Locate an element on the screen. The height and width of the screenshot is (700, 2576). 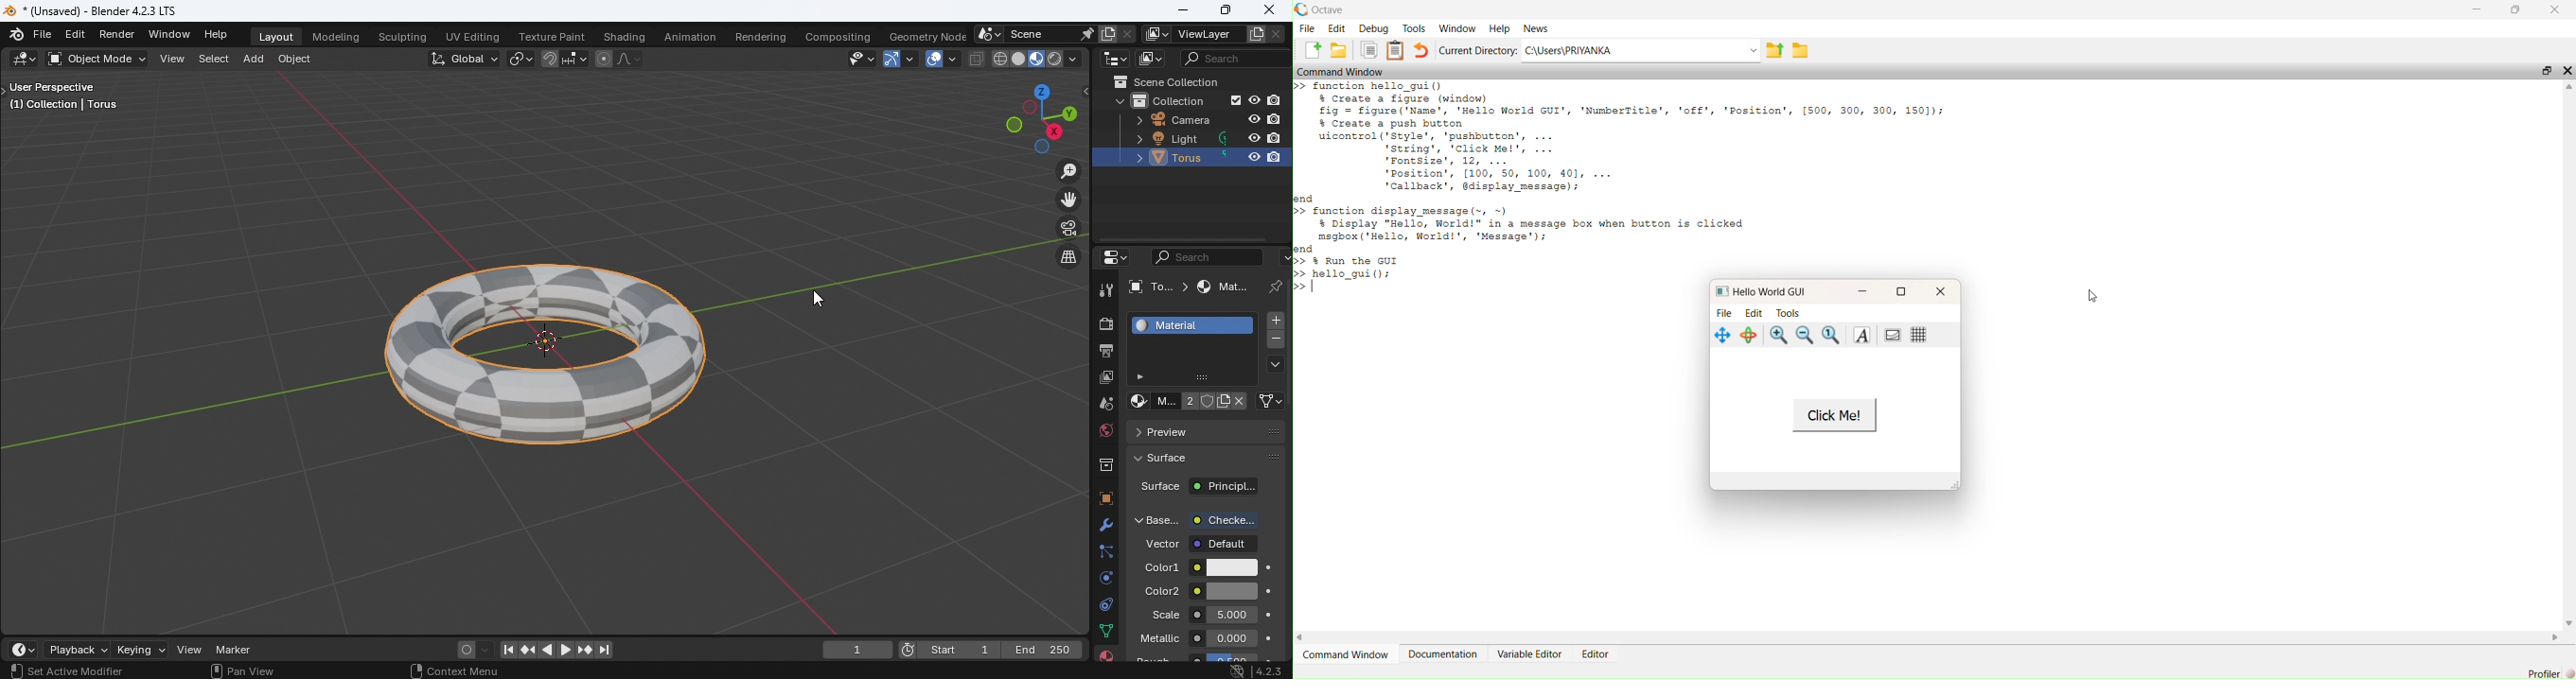
Browse material to be linked is located at coordinates (1138, 401).